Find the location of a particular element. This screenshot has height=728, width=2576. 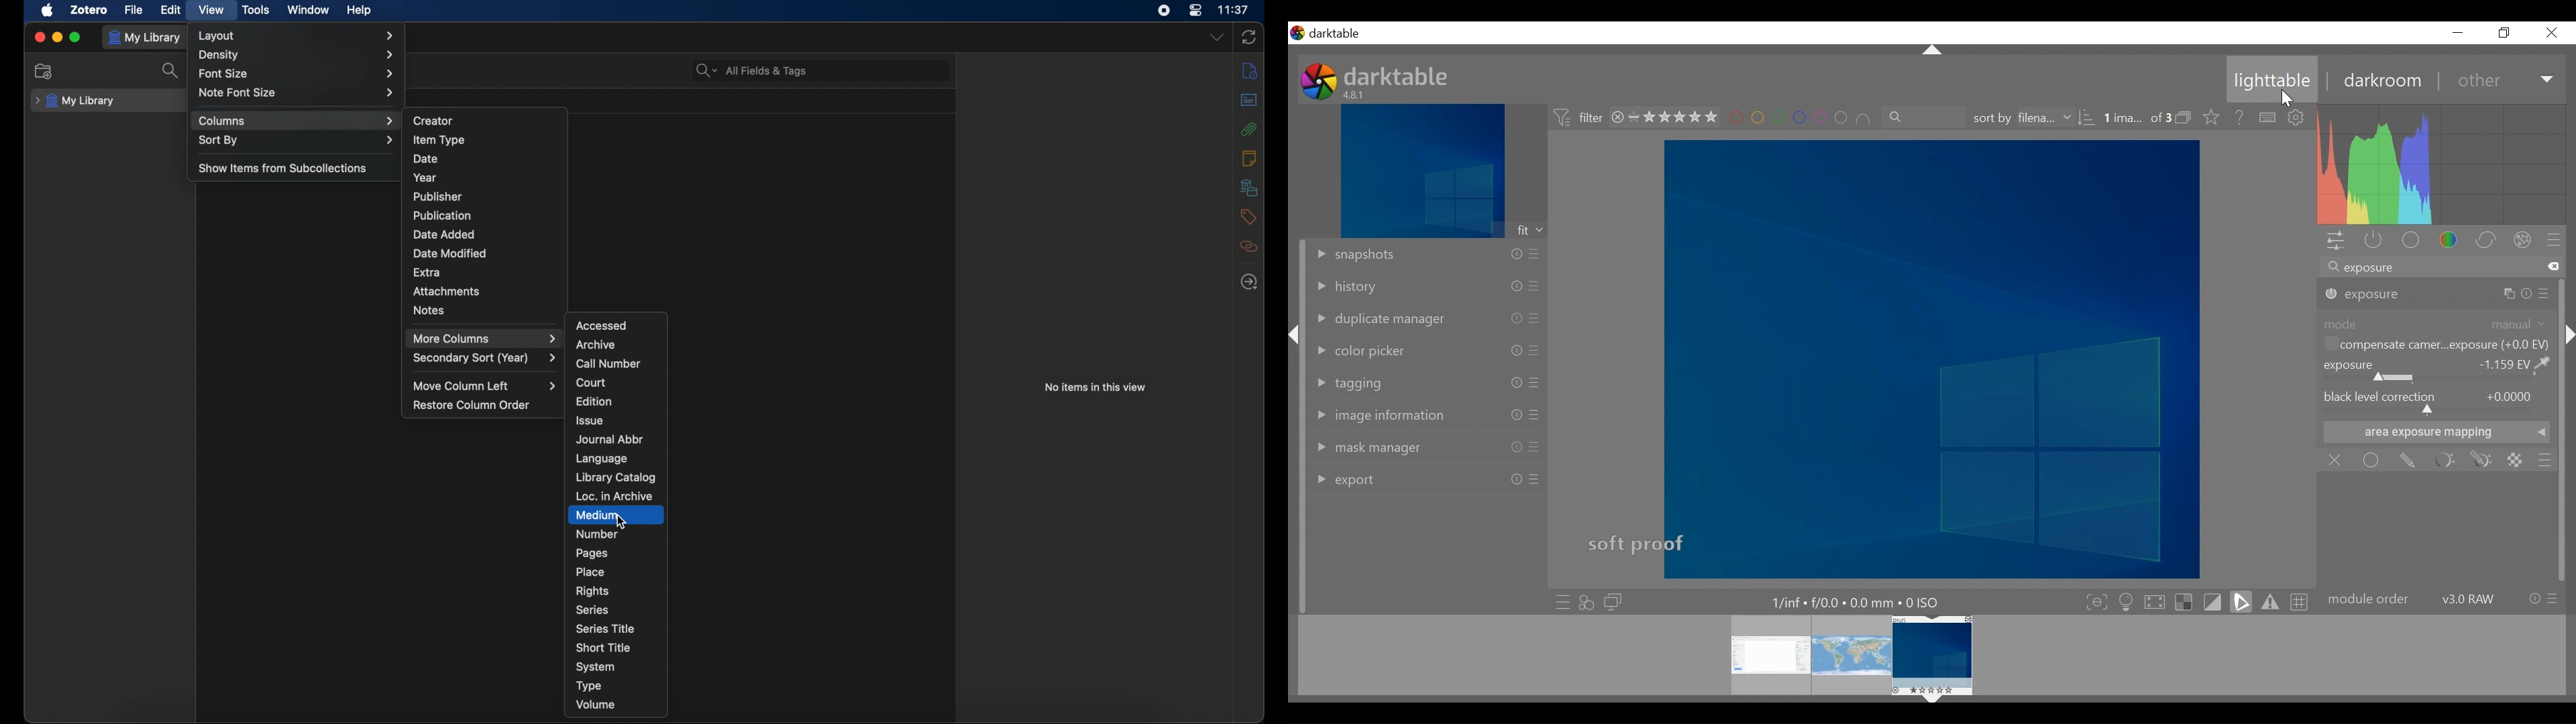

item type is located at coordinates (439, 140).